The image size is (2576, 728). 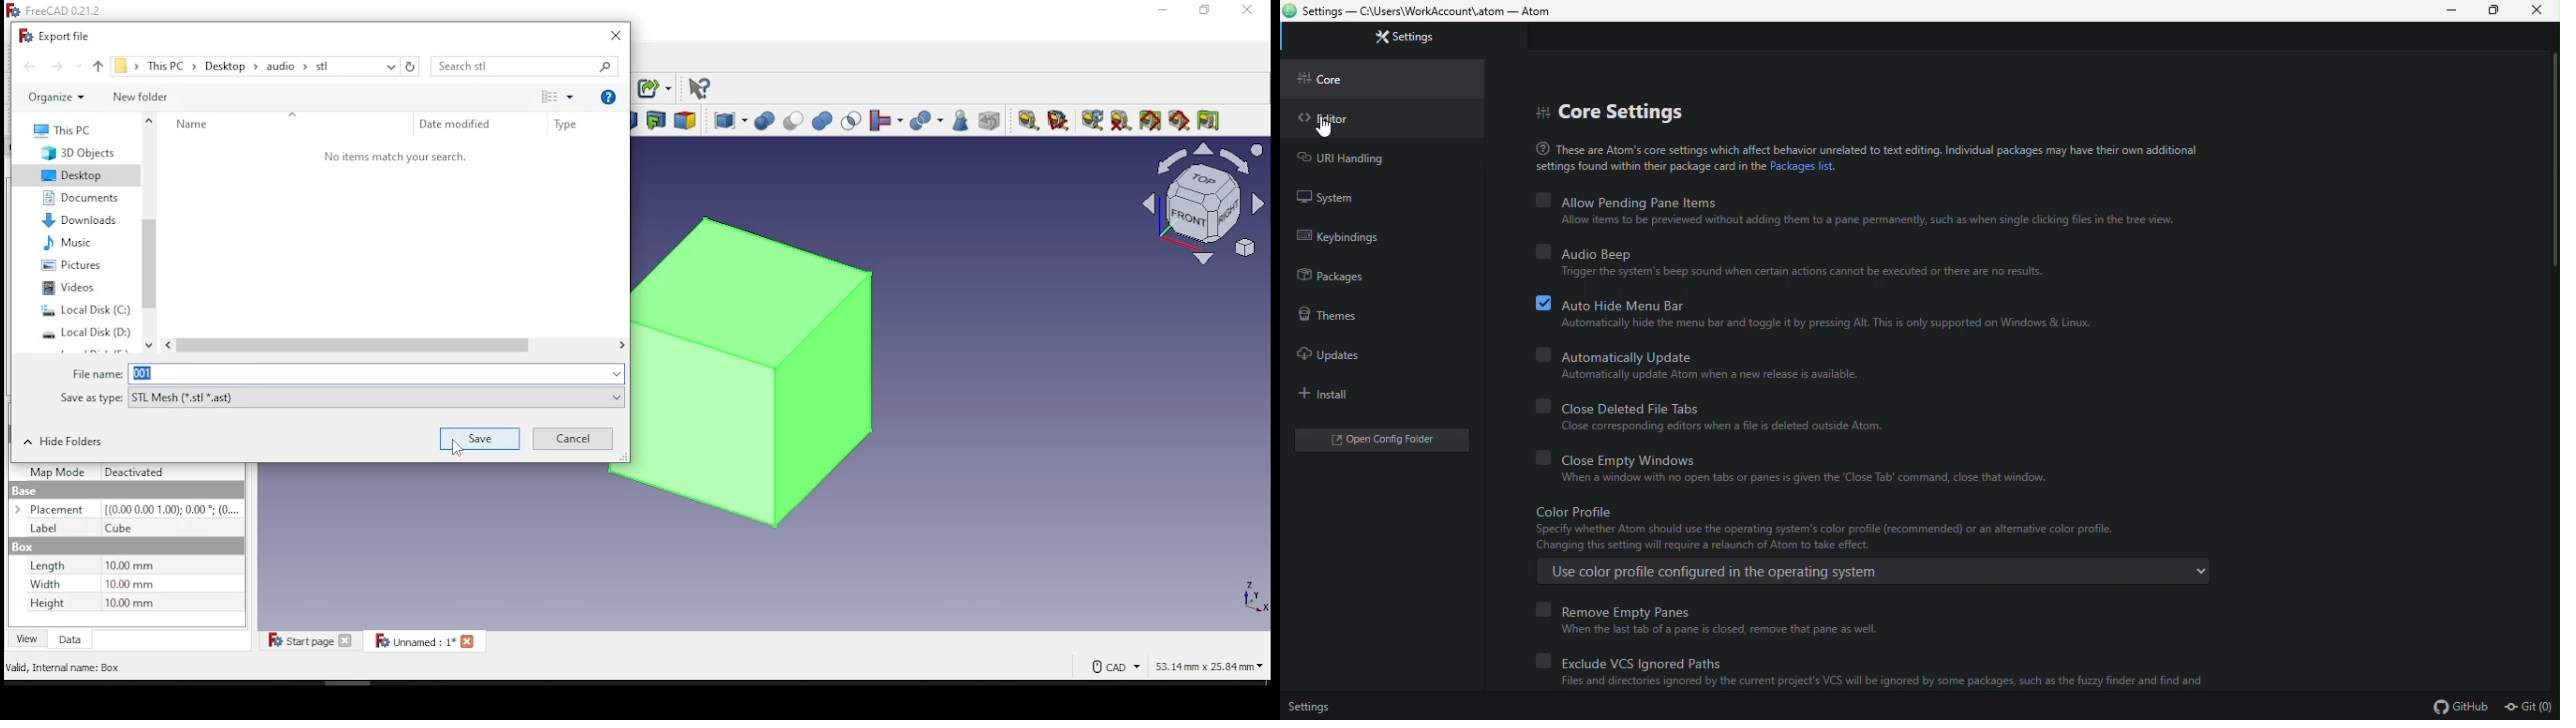 What do you see at coordinates (1544, 303) in the screenshot?
I see `on` at bounding box center [1544, 303].